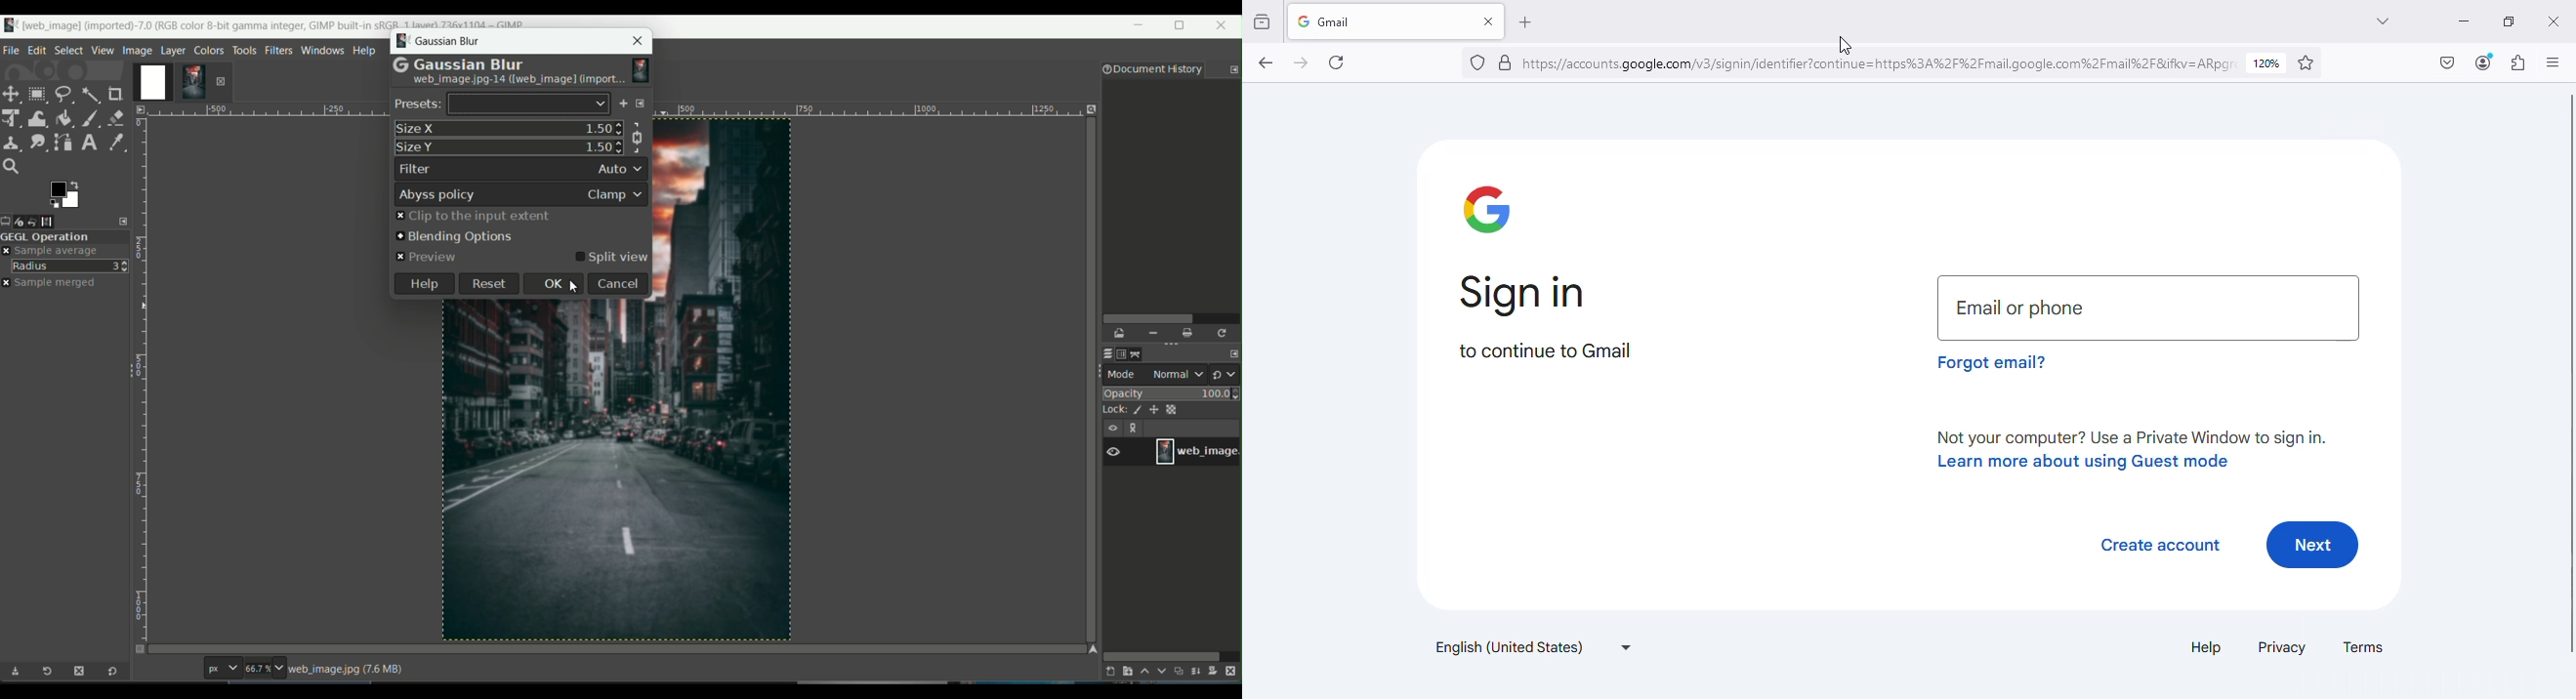  I want to click on description, so click(349, 669).